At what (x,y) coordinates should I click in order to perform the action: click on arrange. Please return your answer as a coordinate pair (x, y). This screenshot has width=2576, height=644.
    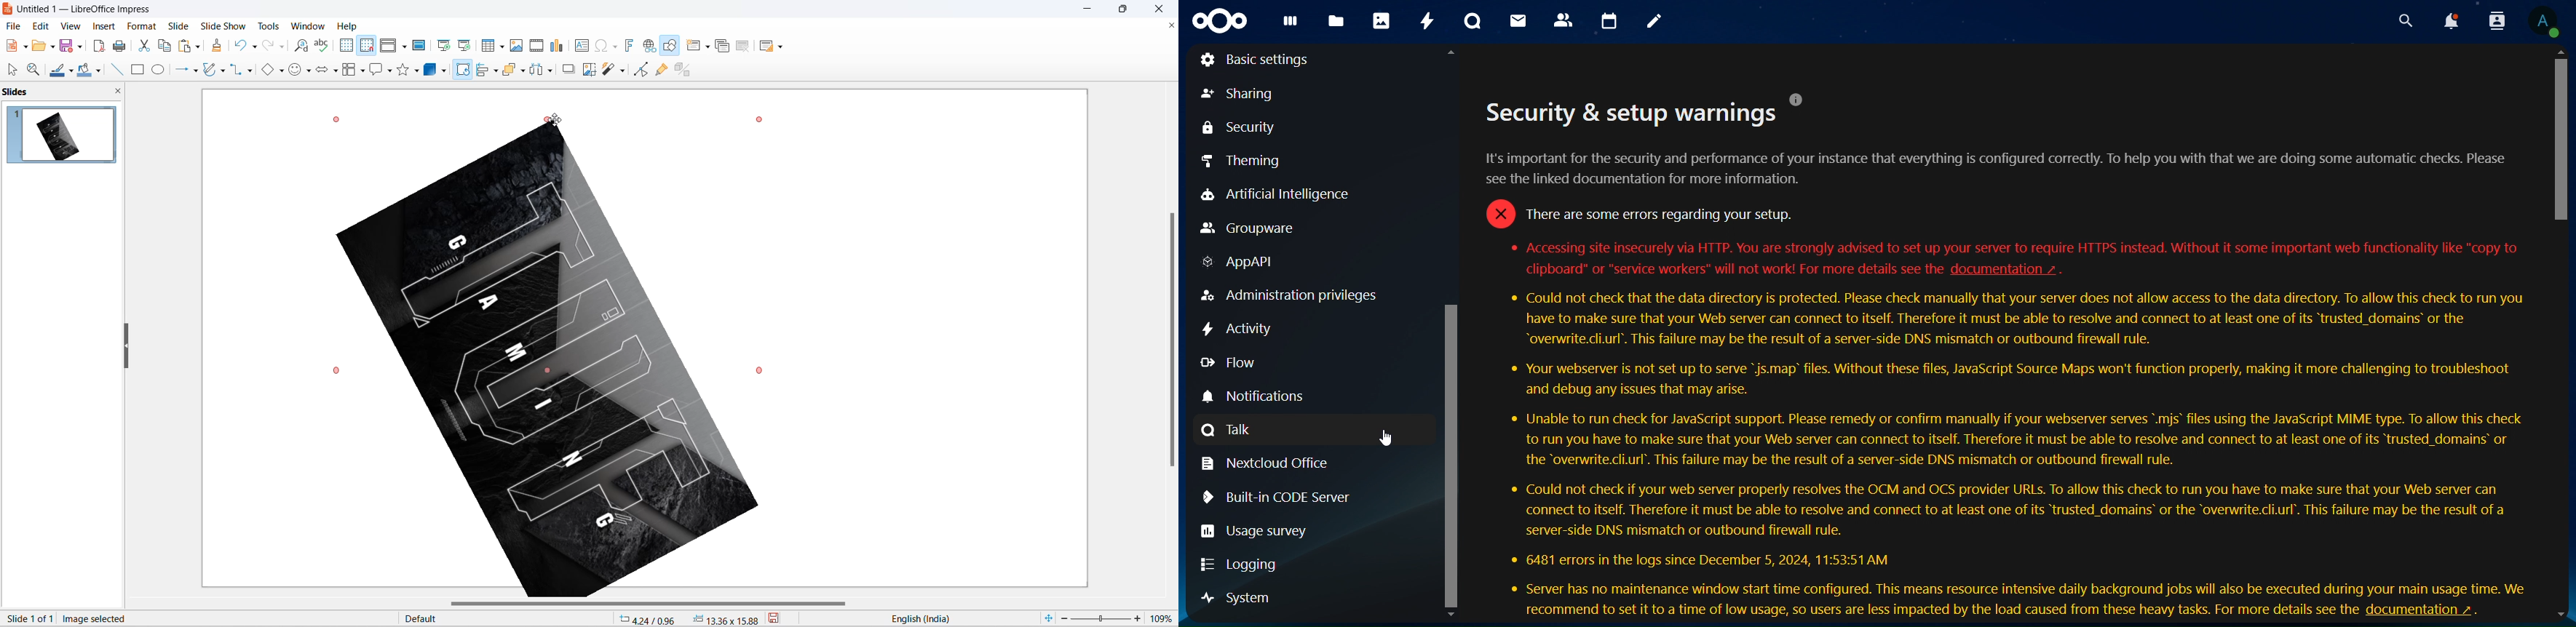
    Looking at the image, I should click on (513, 69).